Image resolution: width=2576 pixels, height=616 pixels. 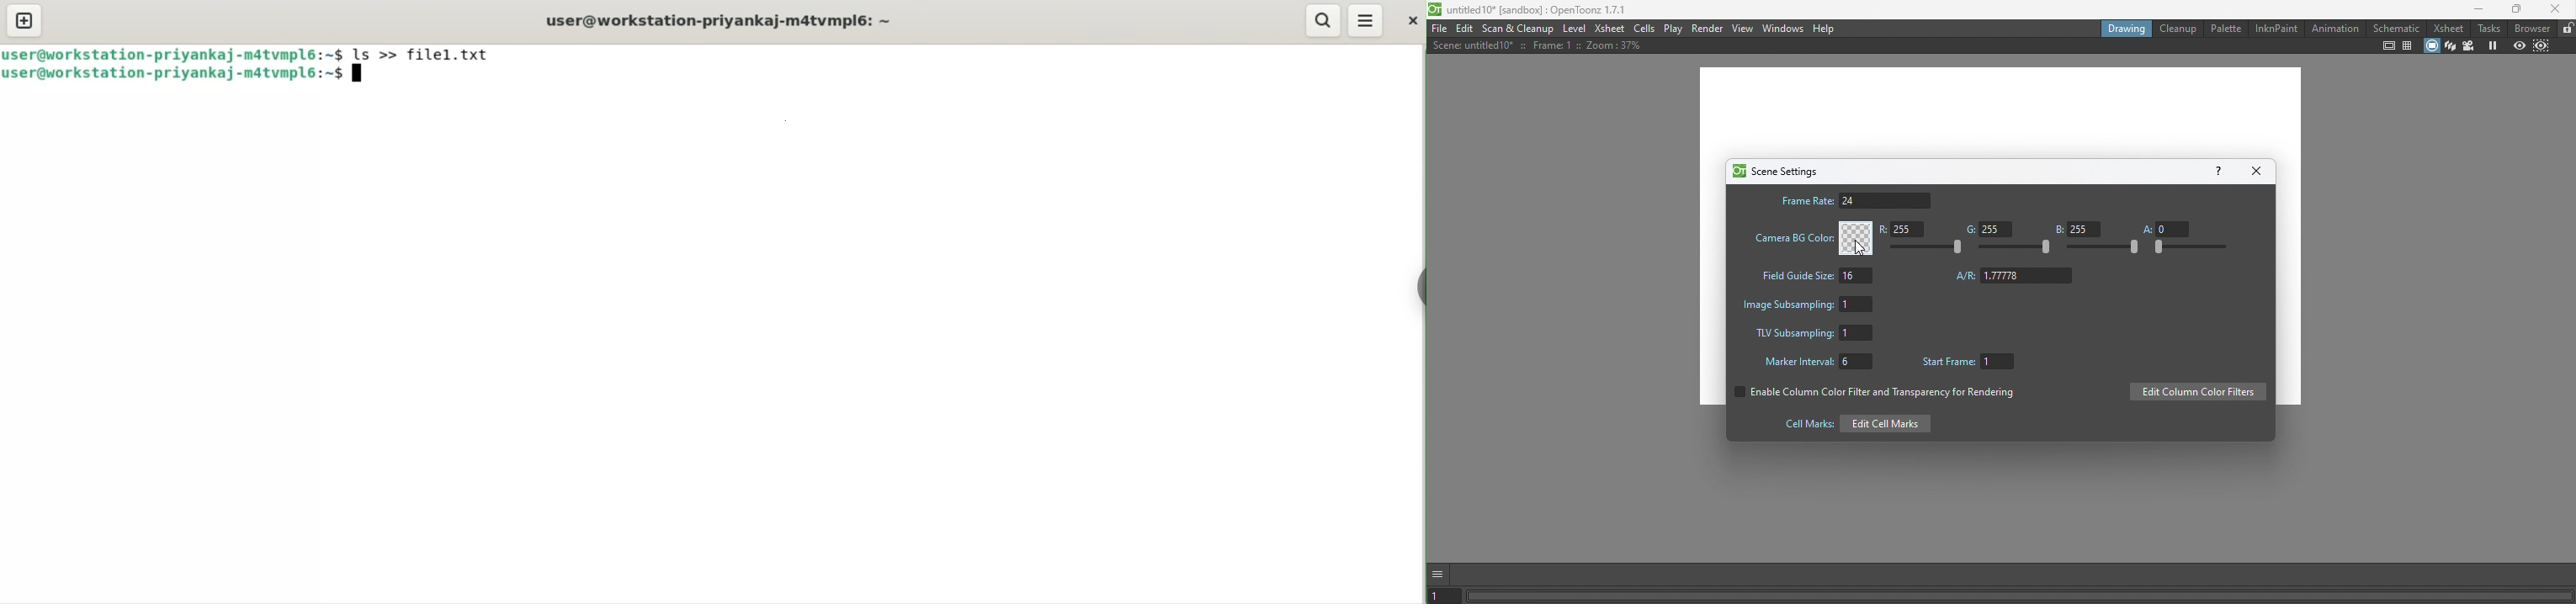 What do you see at coordinates (2020, 596) in the screenshot?
I see `Horizontal scroll bar` at bounding box center [2020, 596].